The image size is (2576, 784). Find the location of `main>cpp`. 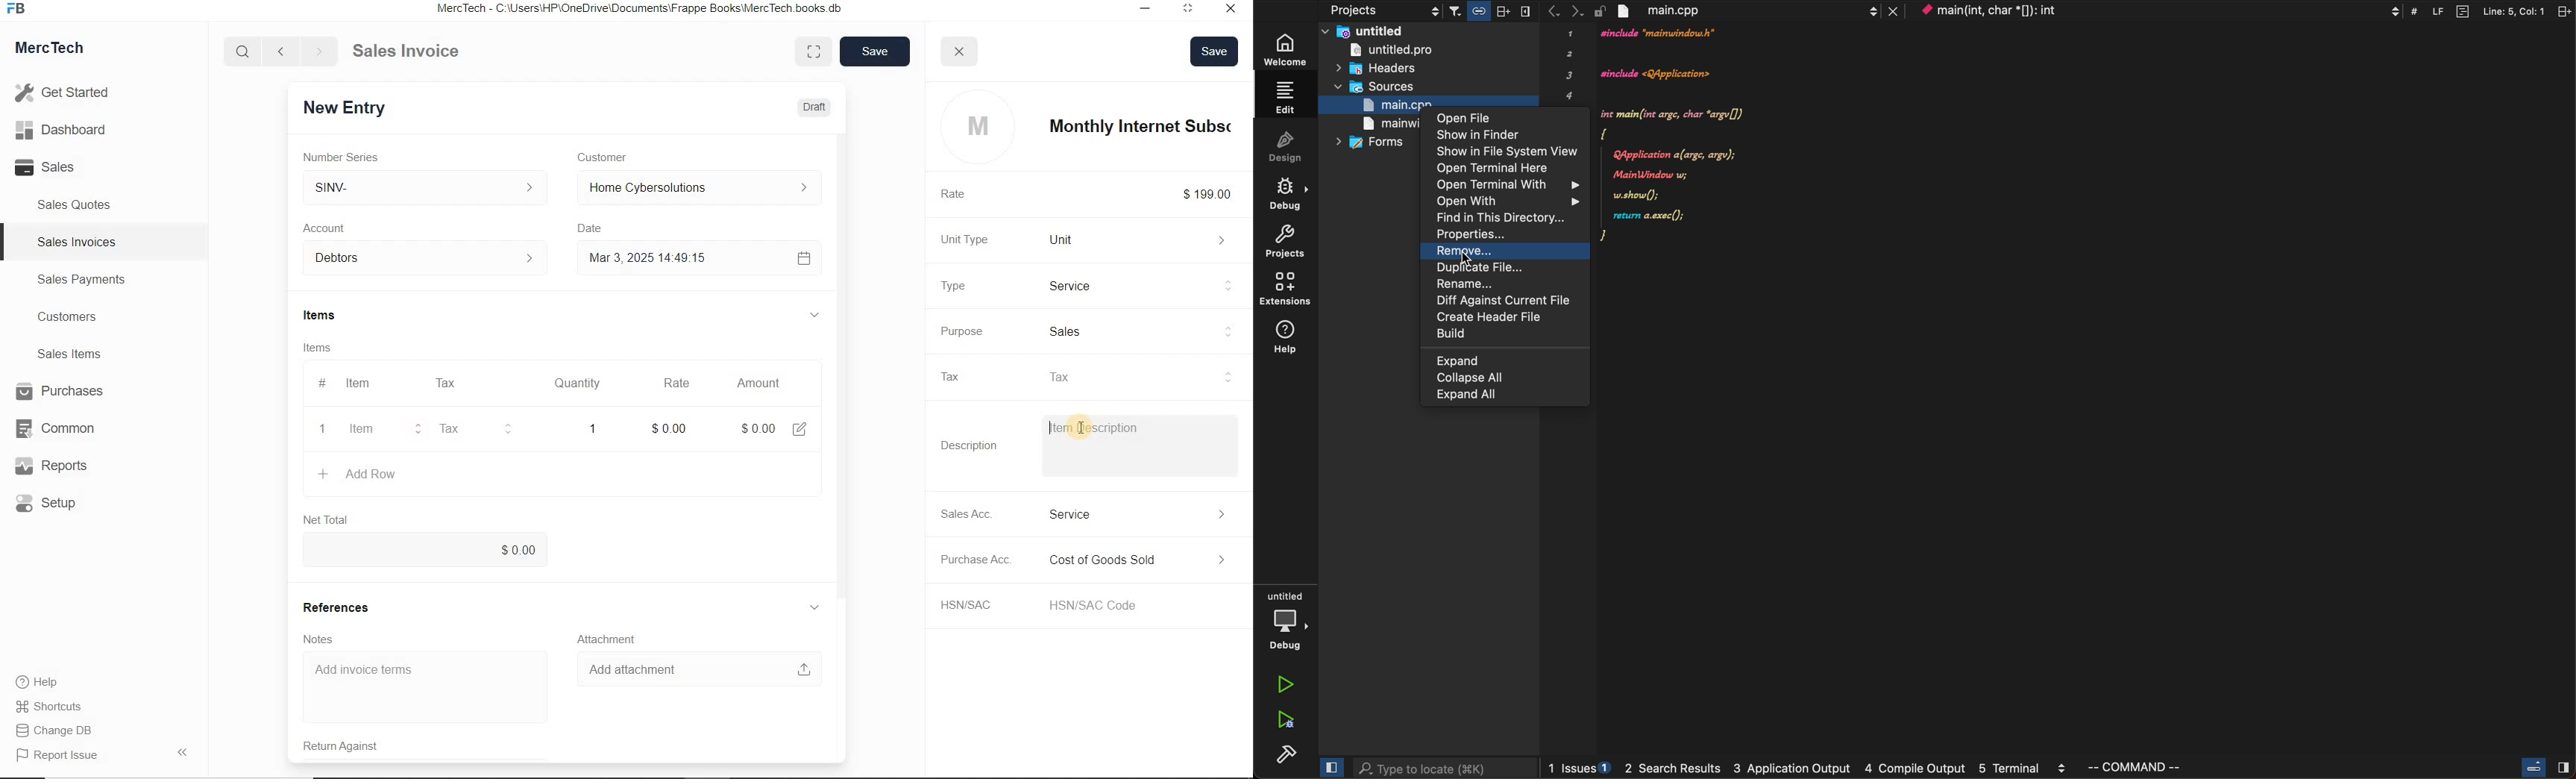

main>cpp is located at coordinates (1388, 104).